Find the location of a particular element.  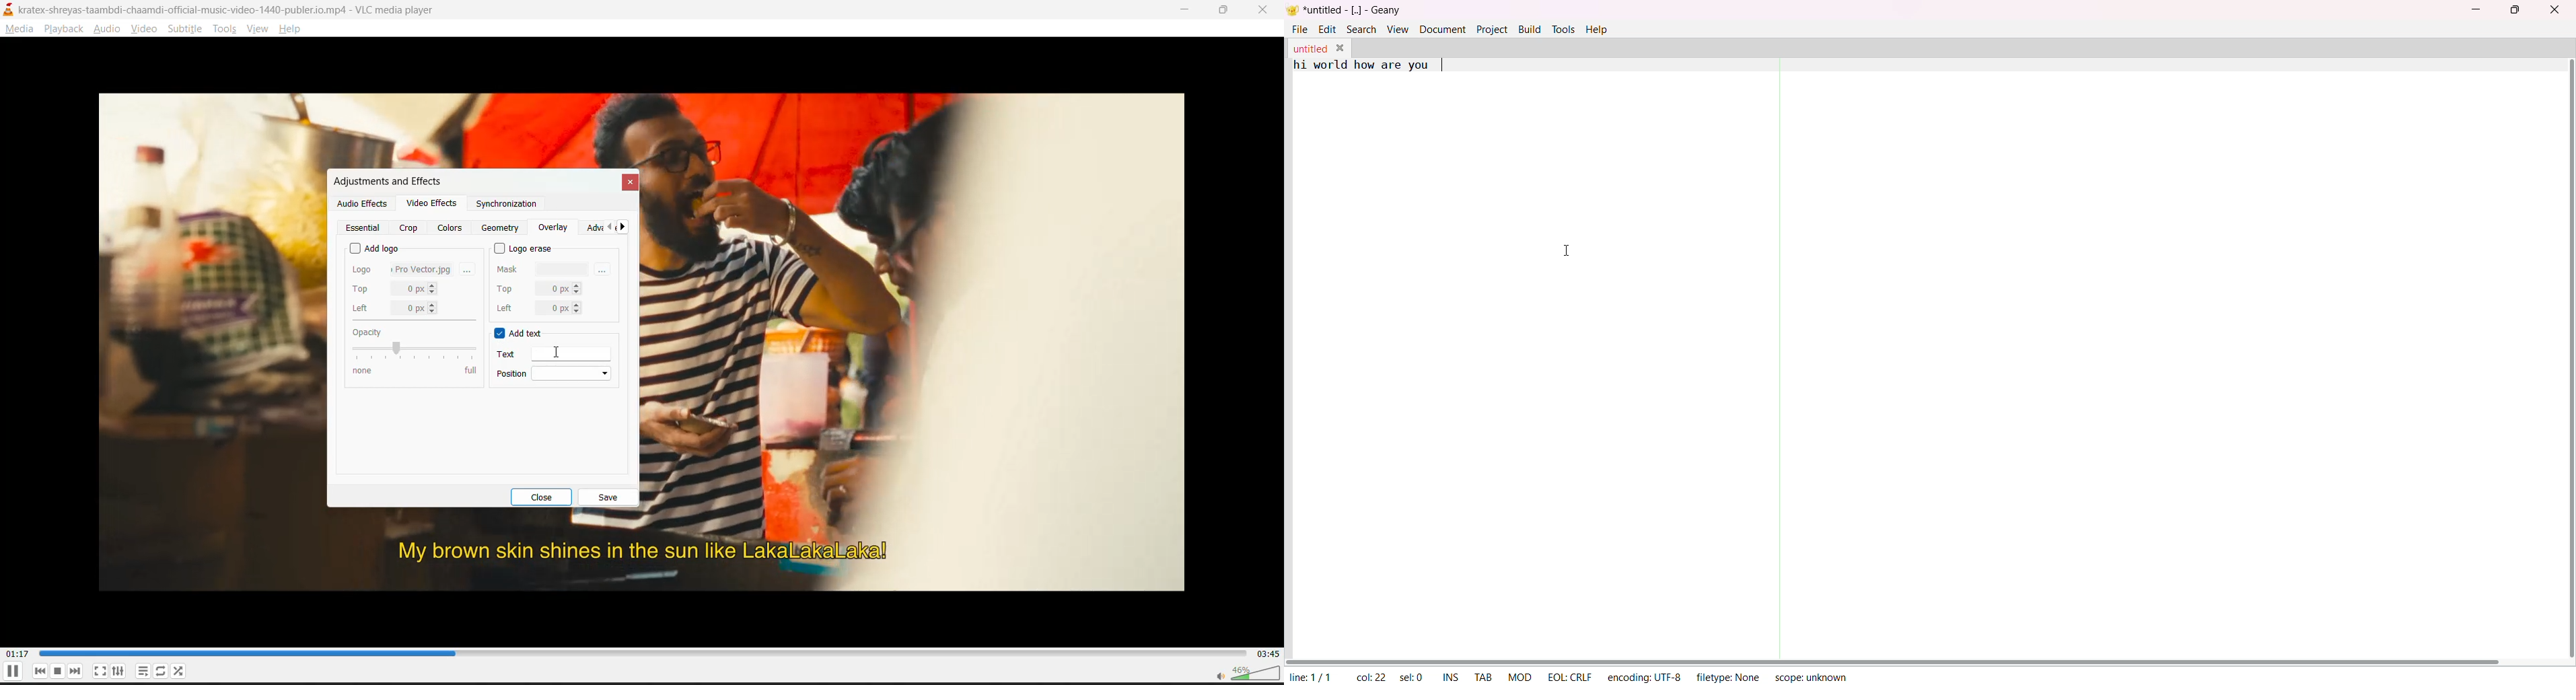

logo is located at coordinates (403, 268).